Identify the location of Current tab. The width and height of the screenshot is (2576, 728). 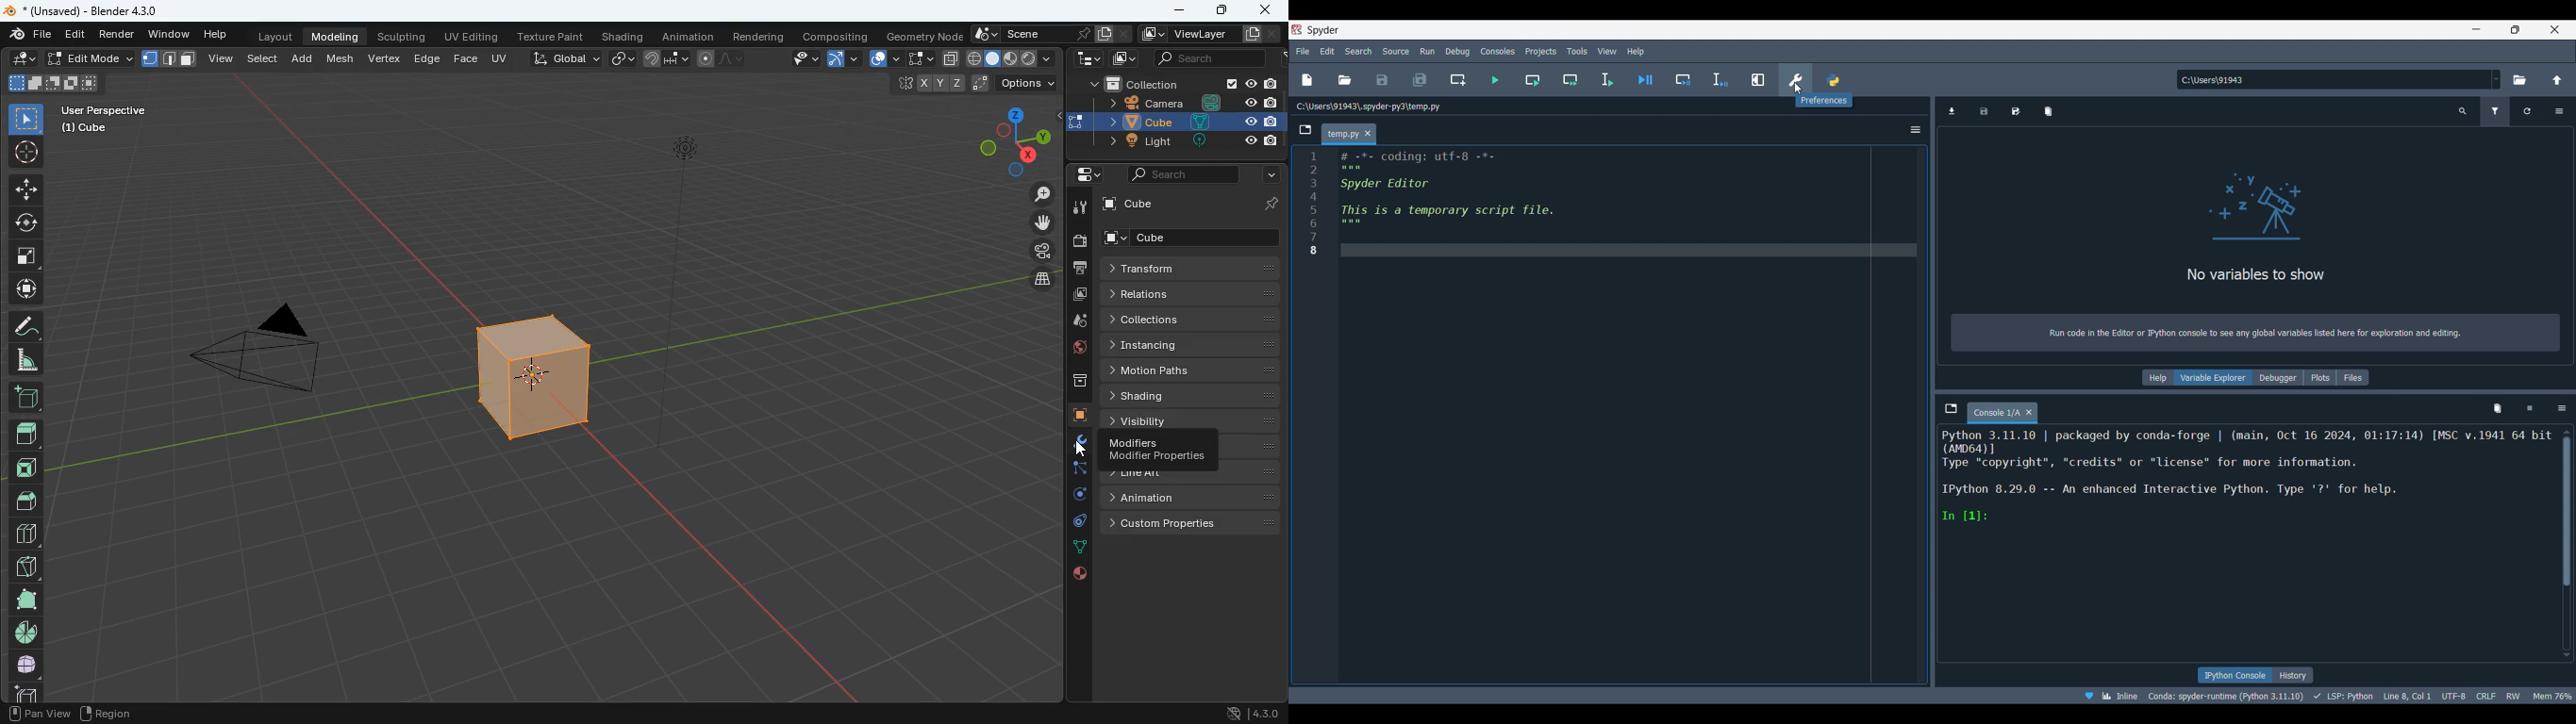
(1995, 413).